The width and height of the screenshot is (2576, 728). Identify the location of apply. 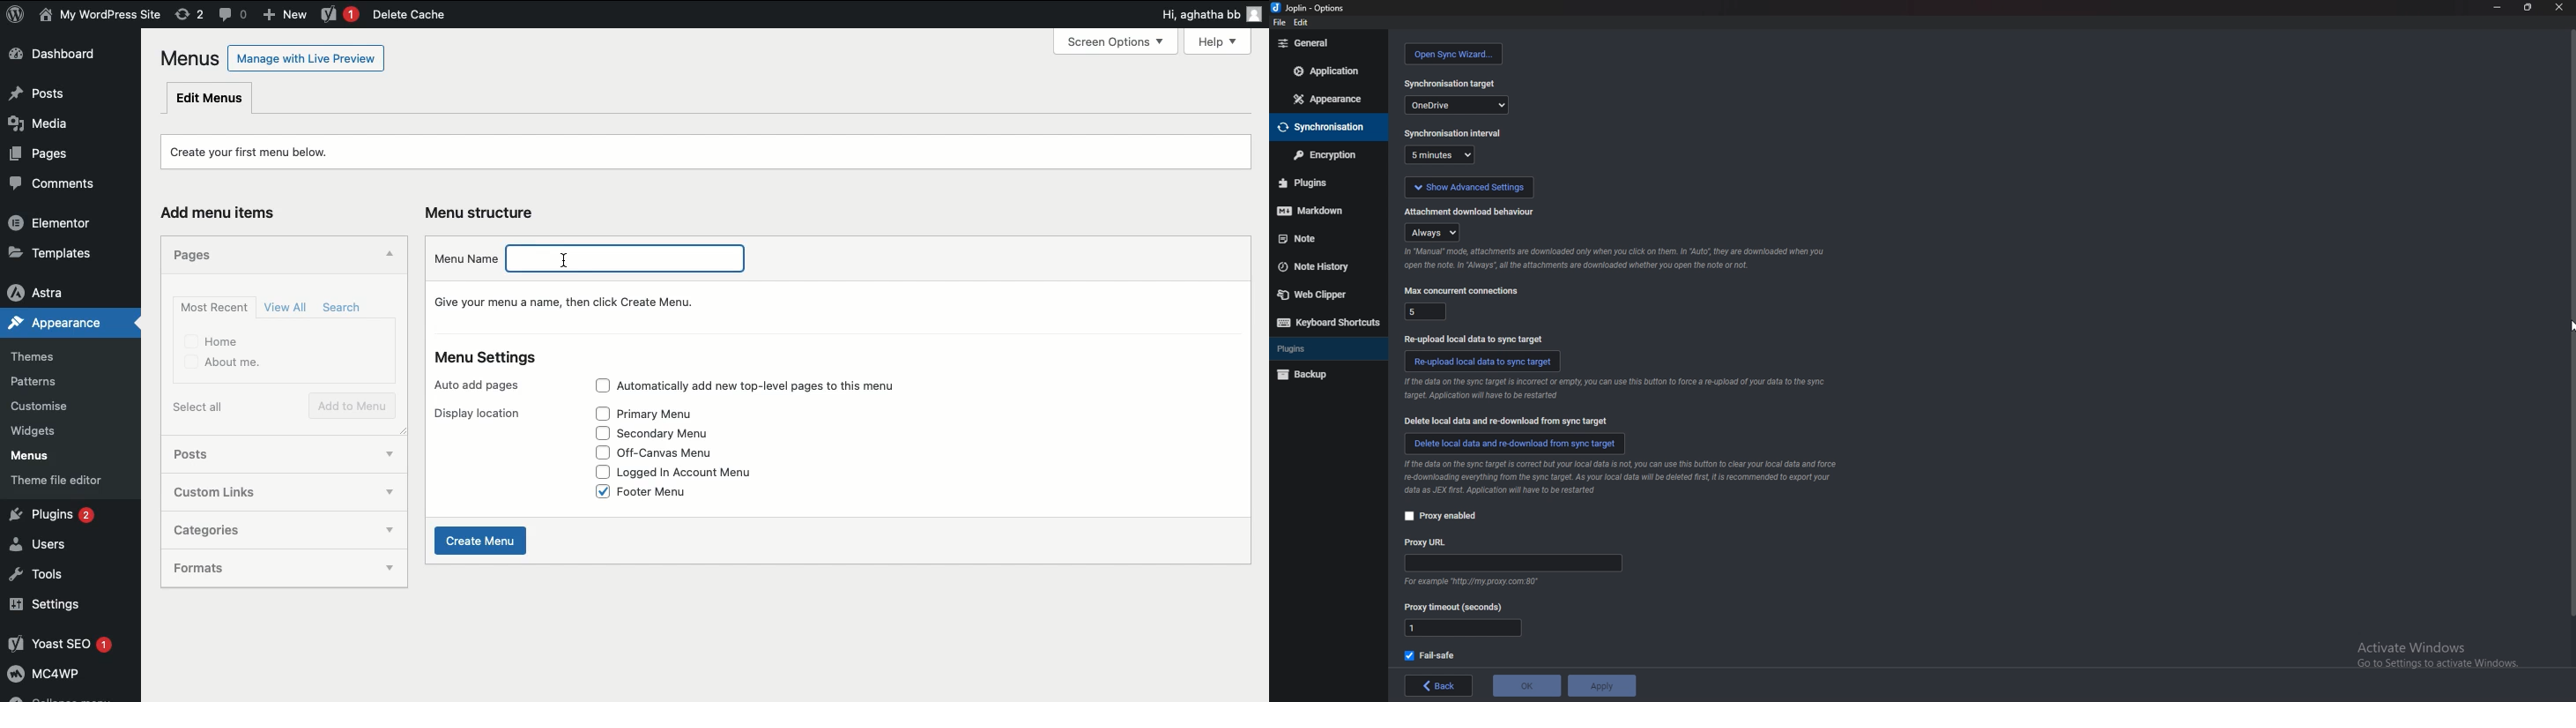
(1599, 686).